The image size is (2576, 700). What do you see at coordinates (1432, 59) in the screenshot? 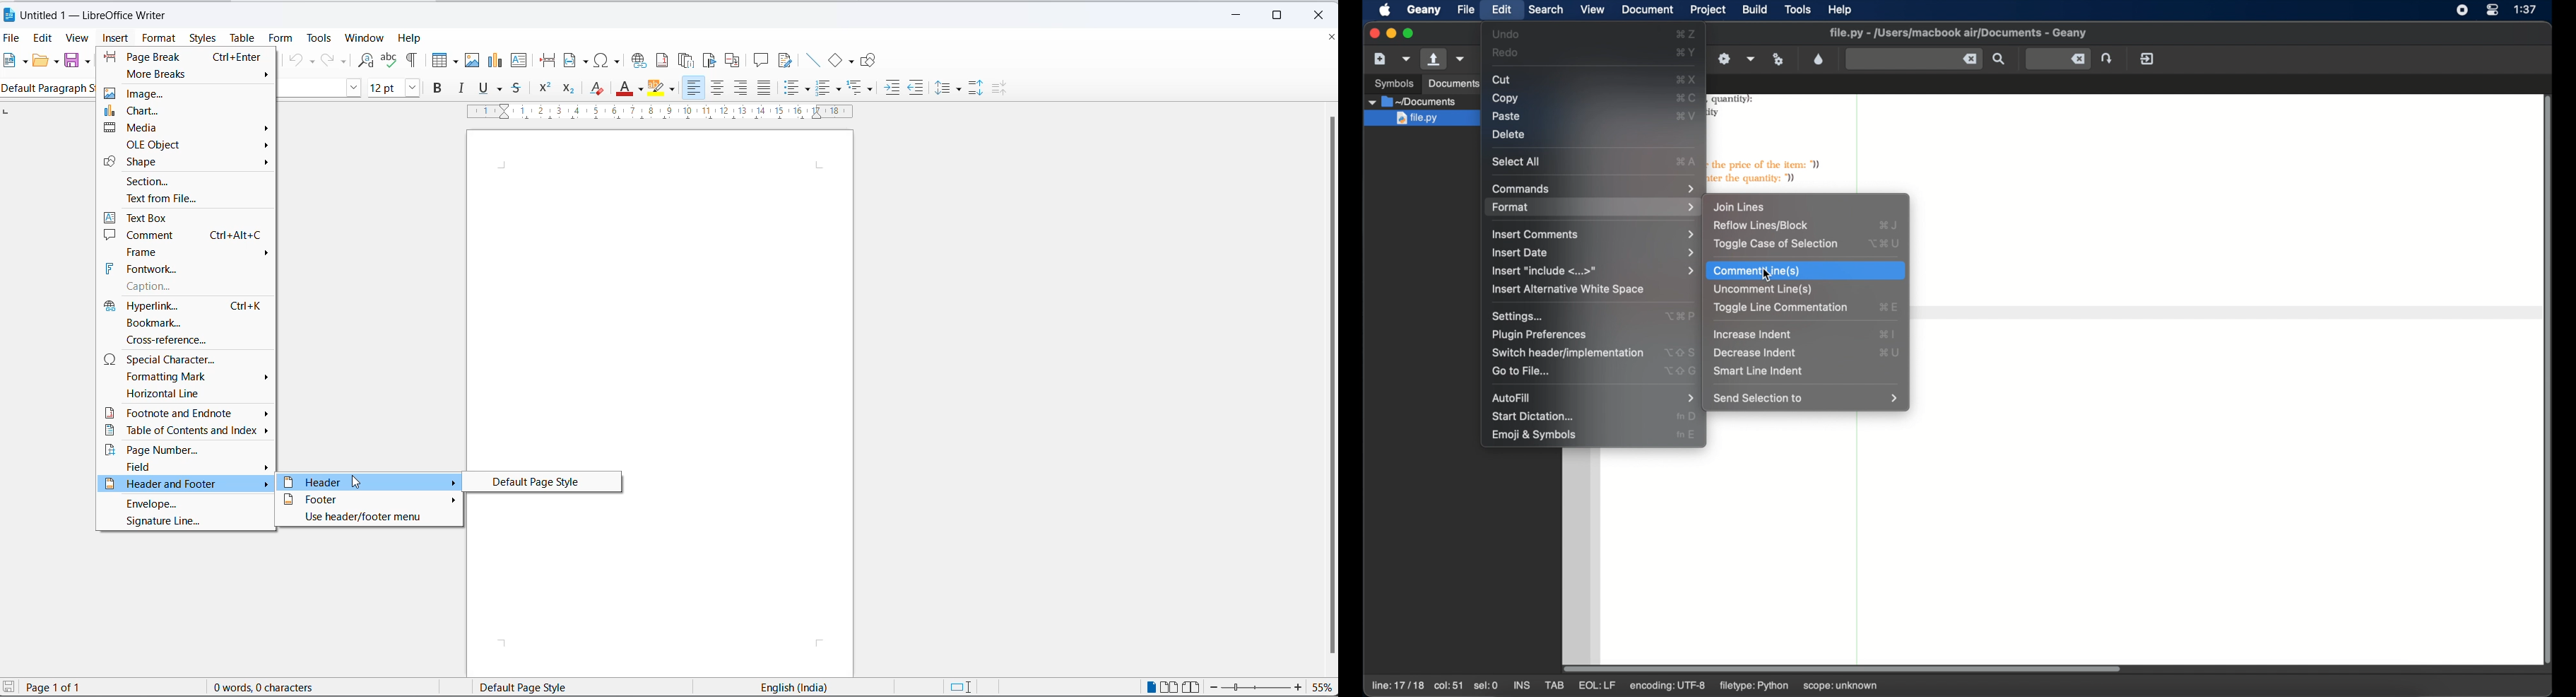
I see `open file` at bounding box center [1432, 59].